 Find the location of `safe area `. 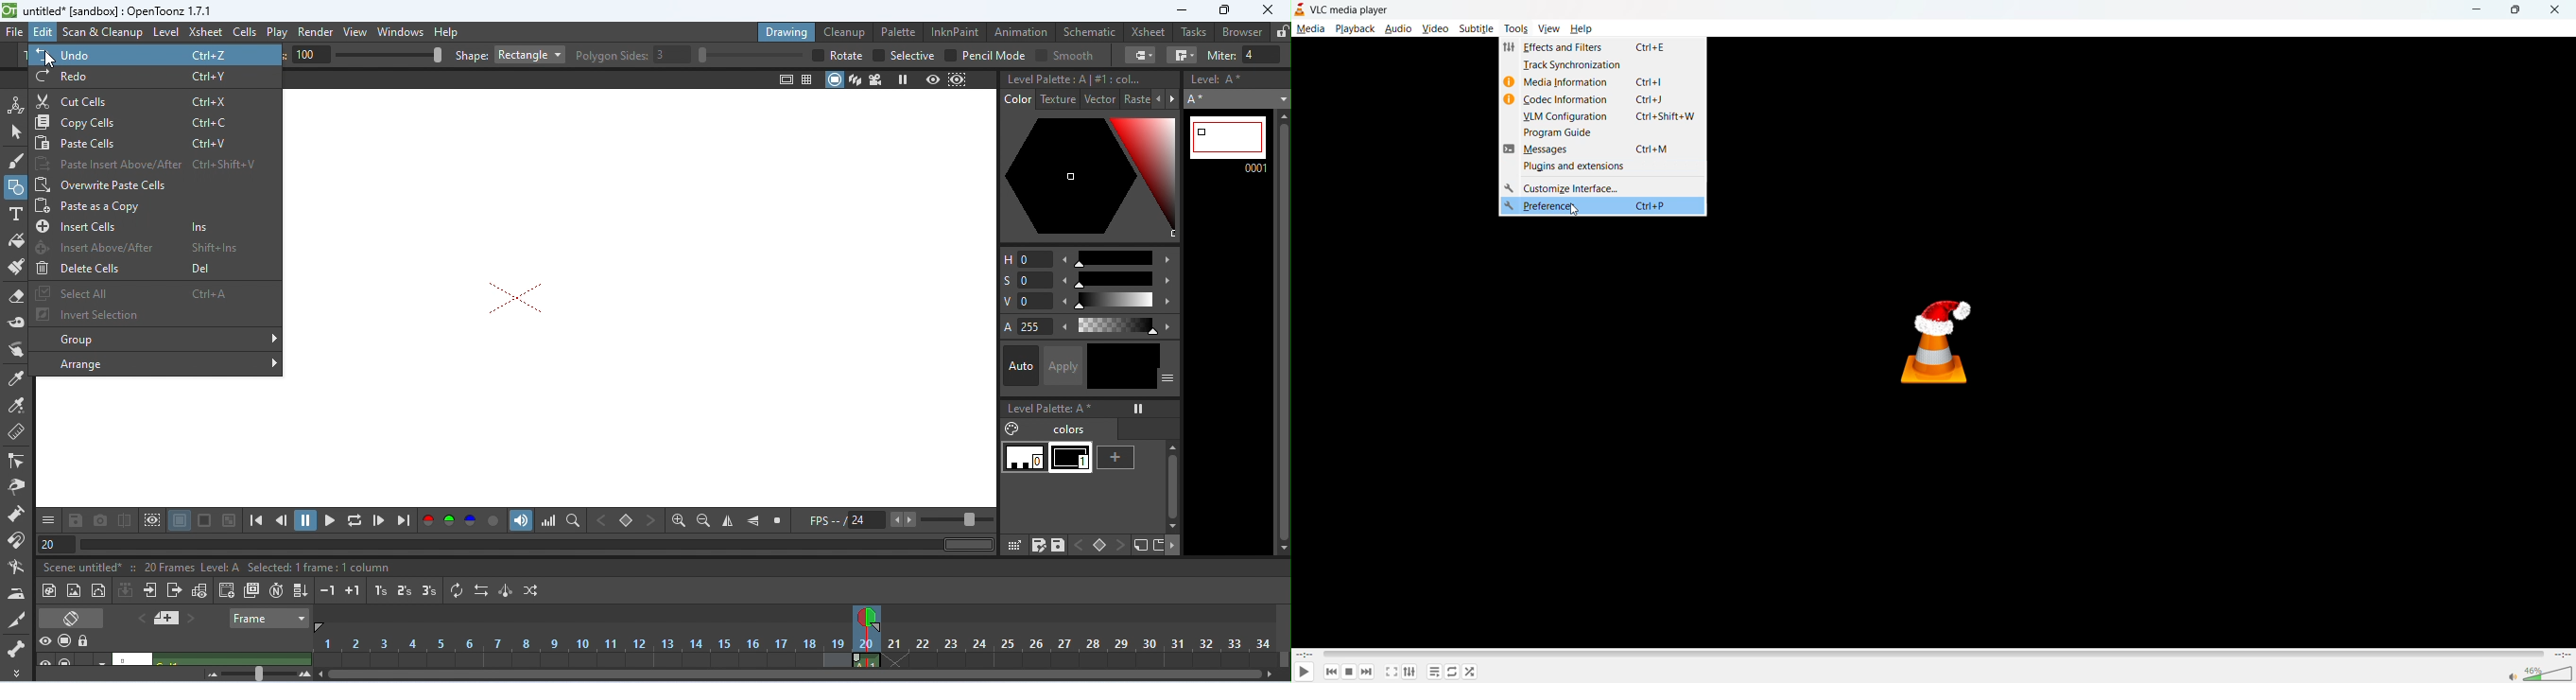

safe area  is located at coordinates (785, 80).